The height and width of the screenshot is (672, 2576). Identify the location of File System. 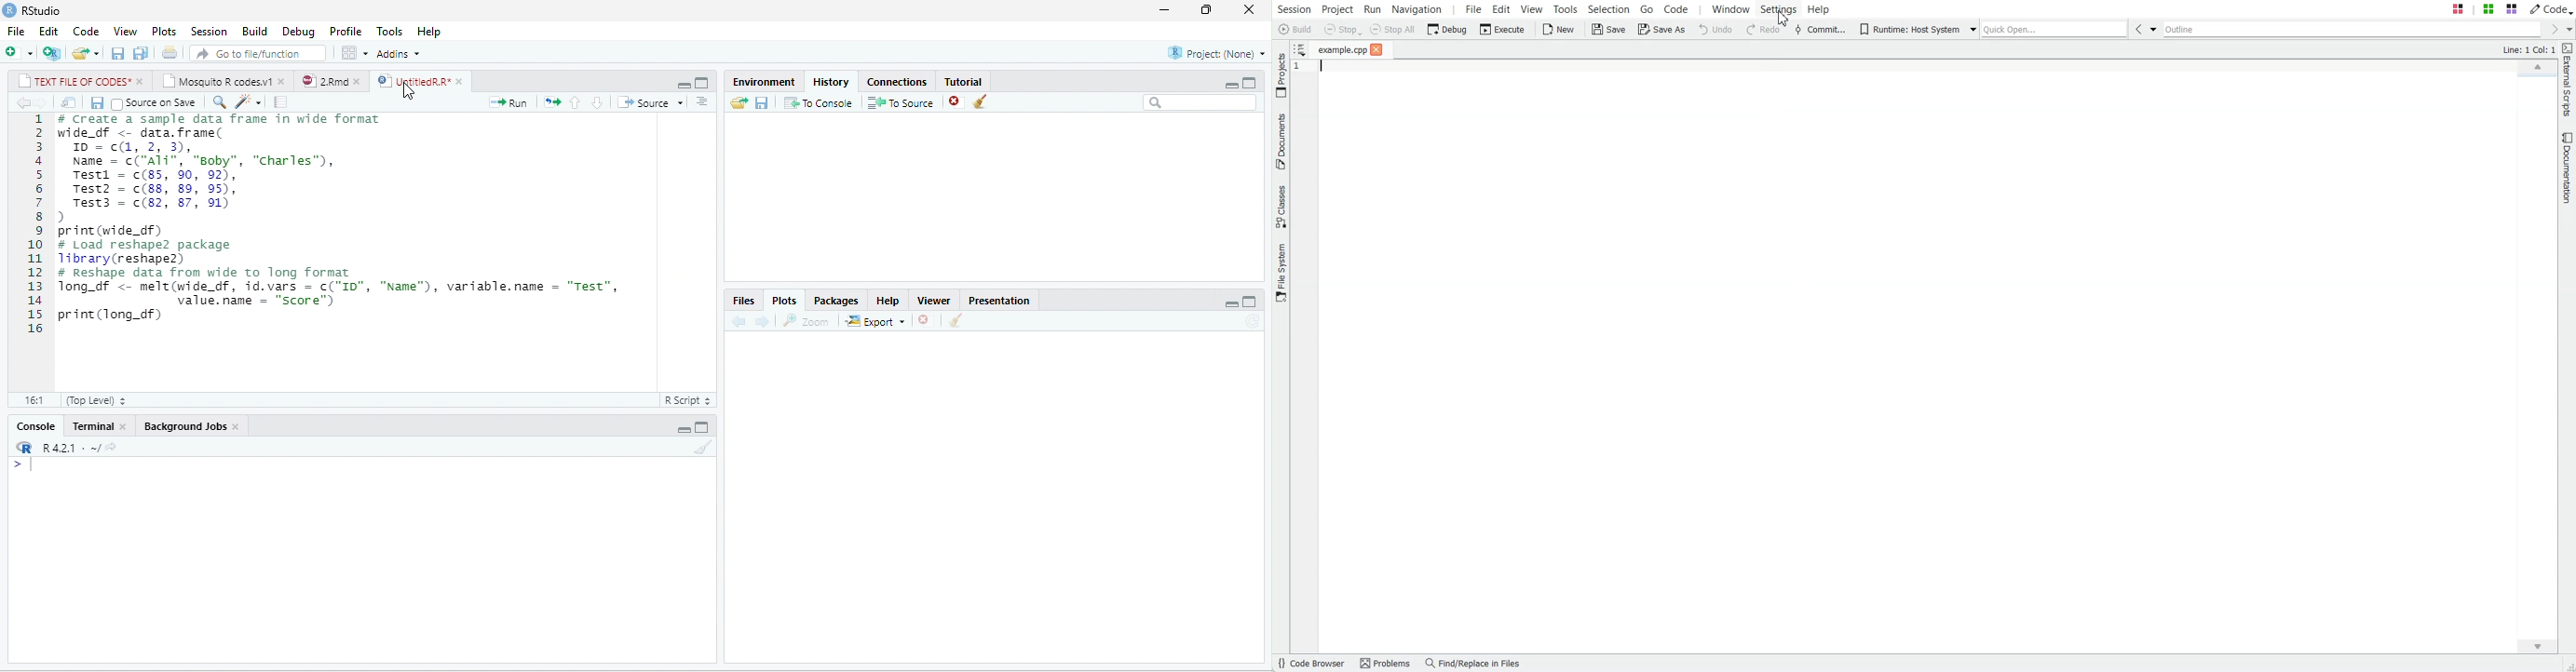
(1281, 273).